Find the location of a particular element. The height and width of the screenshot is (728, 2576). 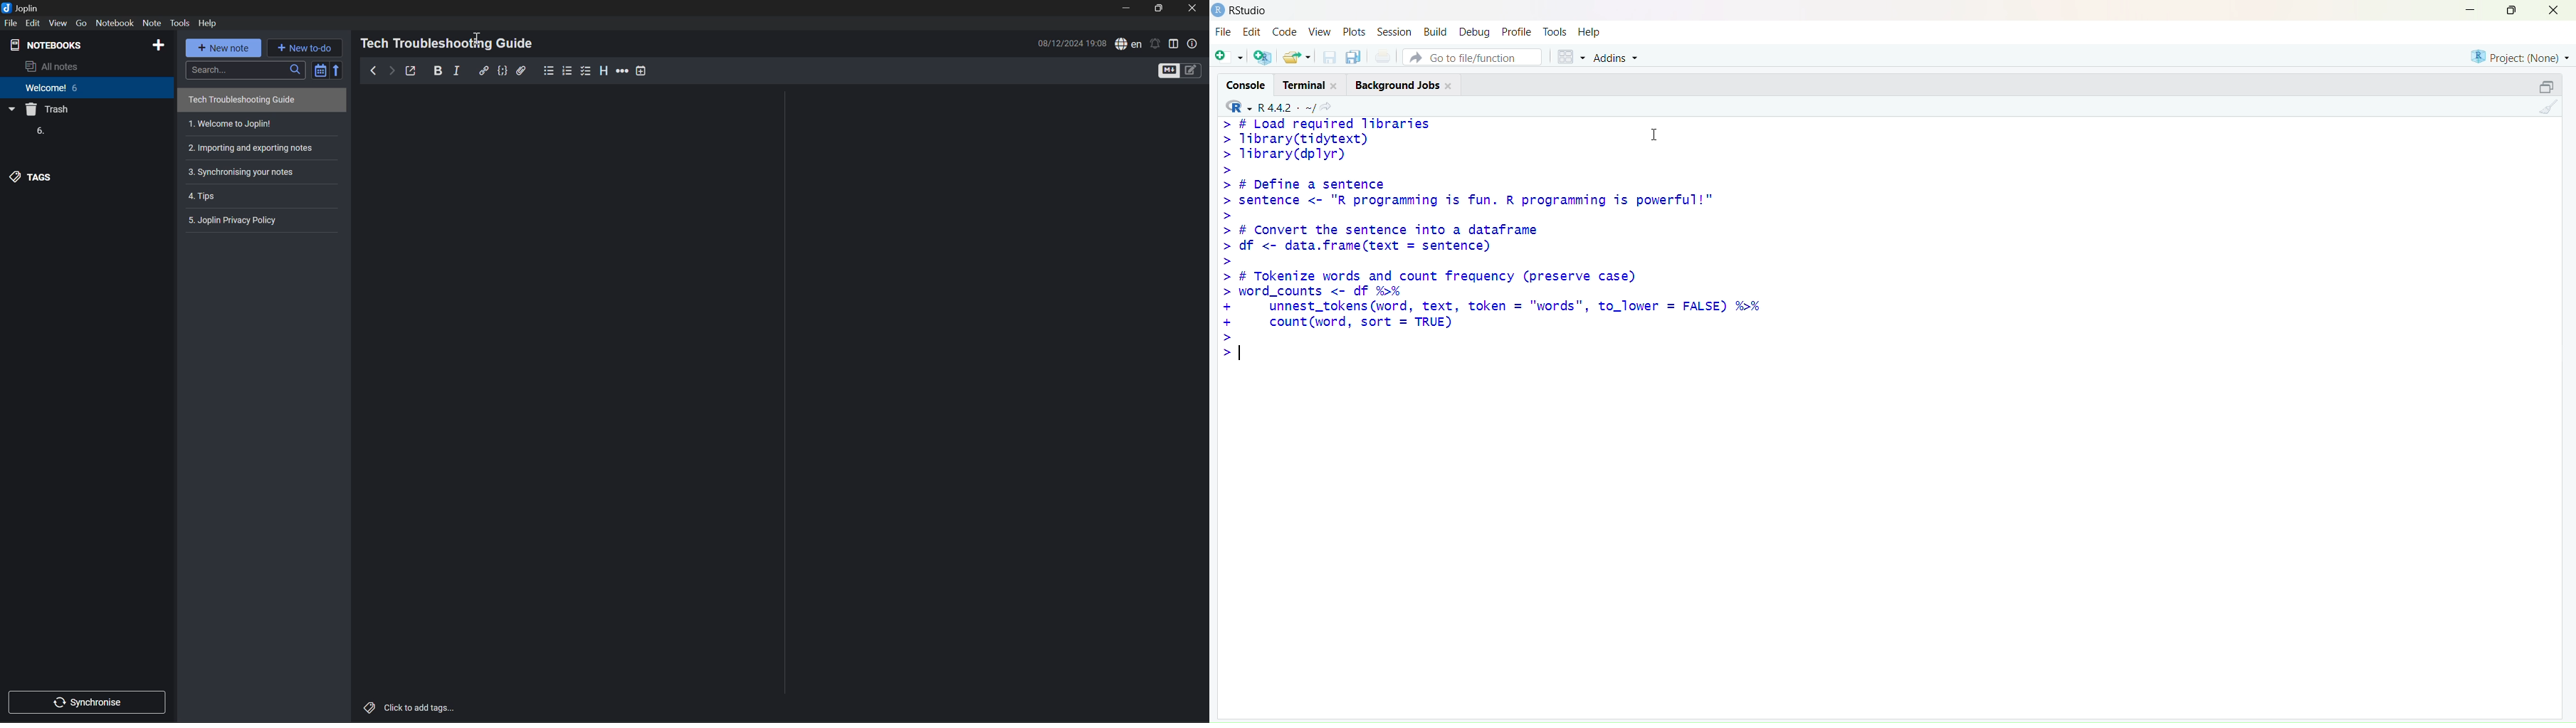

Bold is located at coordinates (438, 70).